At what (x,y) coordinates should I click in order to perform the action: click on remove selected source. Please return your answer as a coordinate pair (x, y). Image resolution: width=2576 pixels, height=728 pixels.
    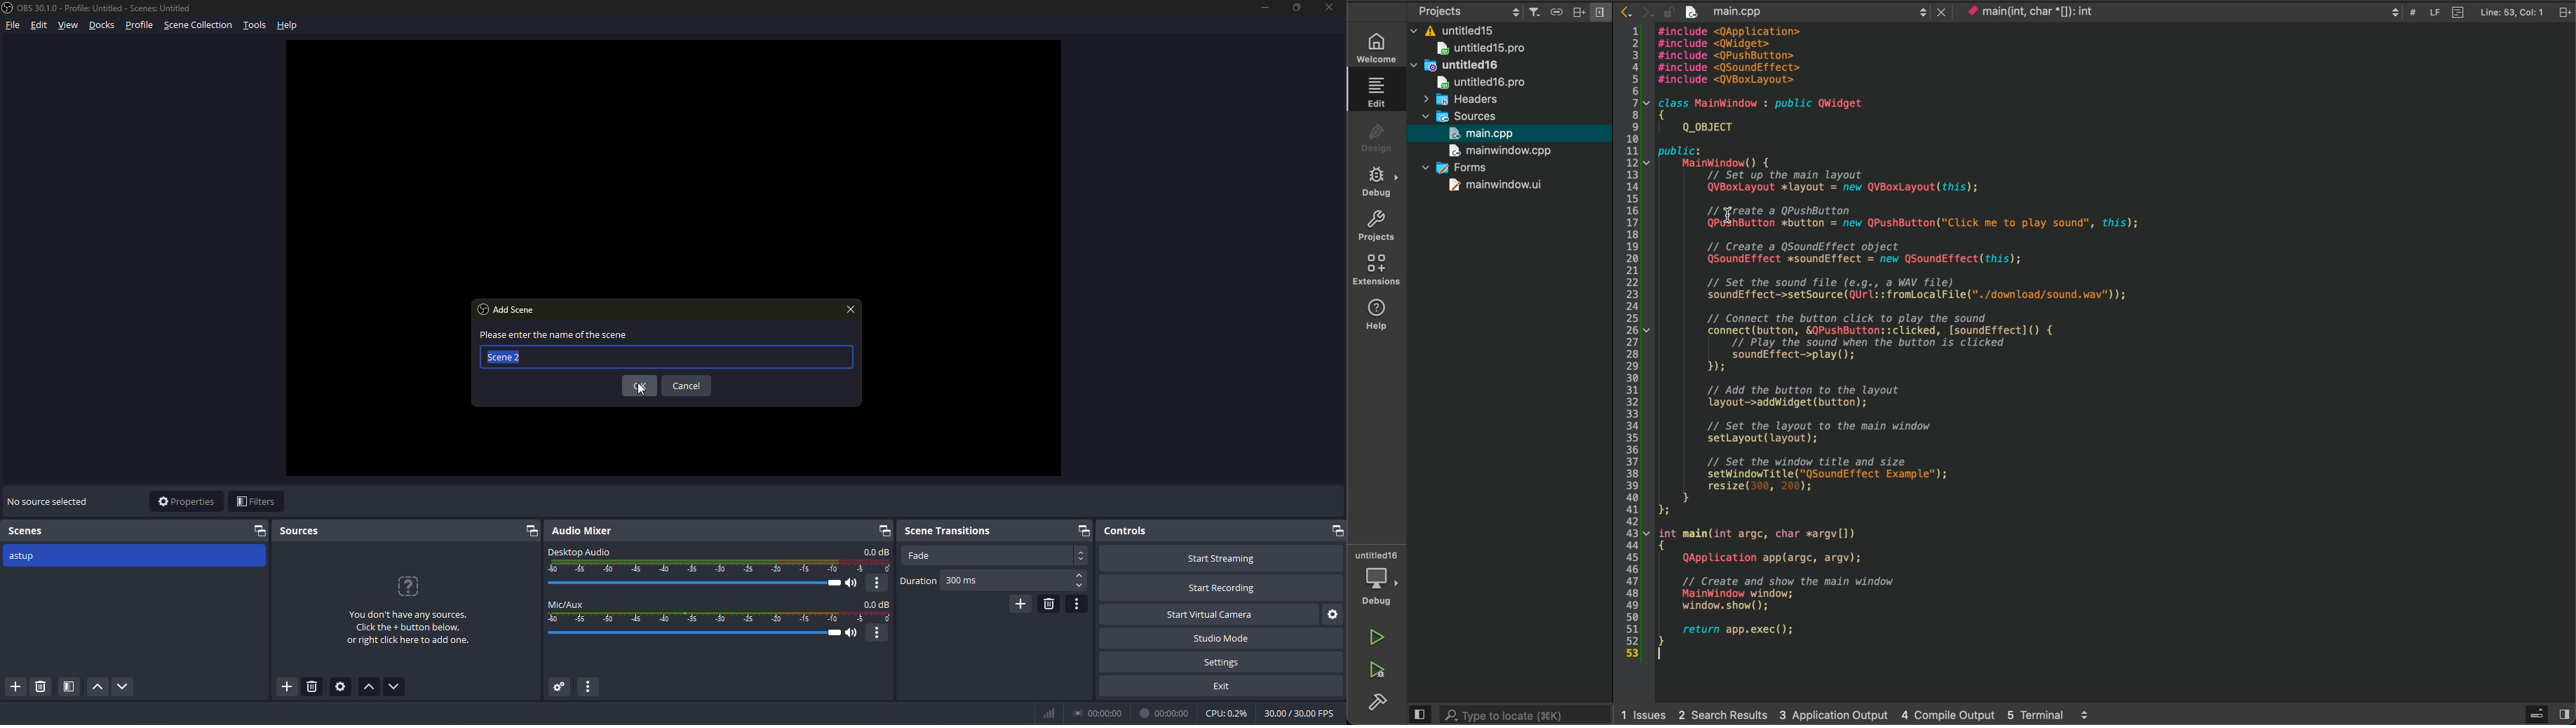
    Looking at the image, I should click on (312, 686).